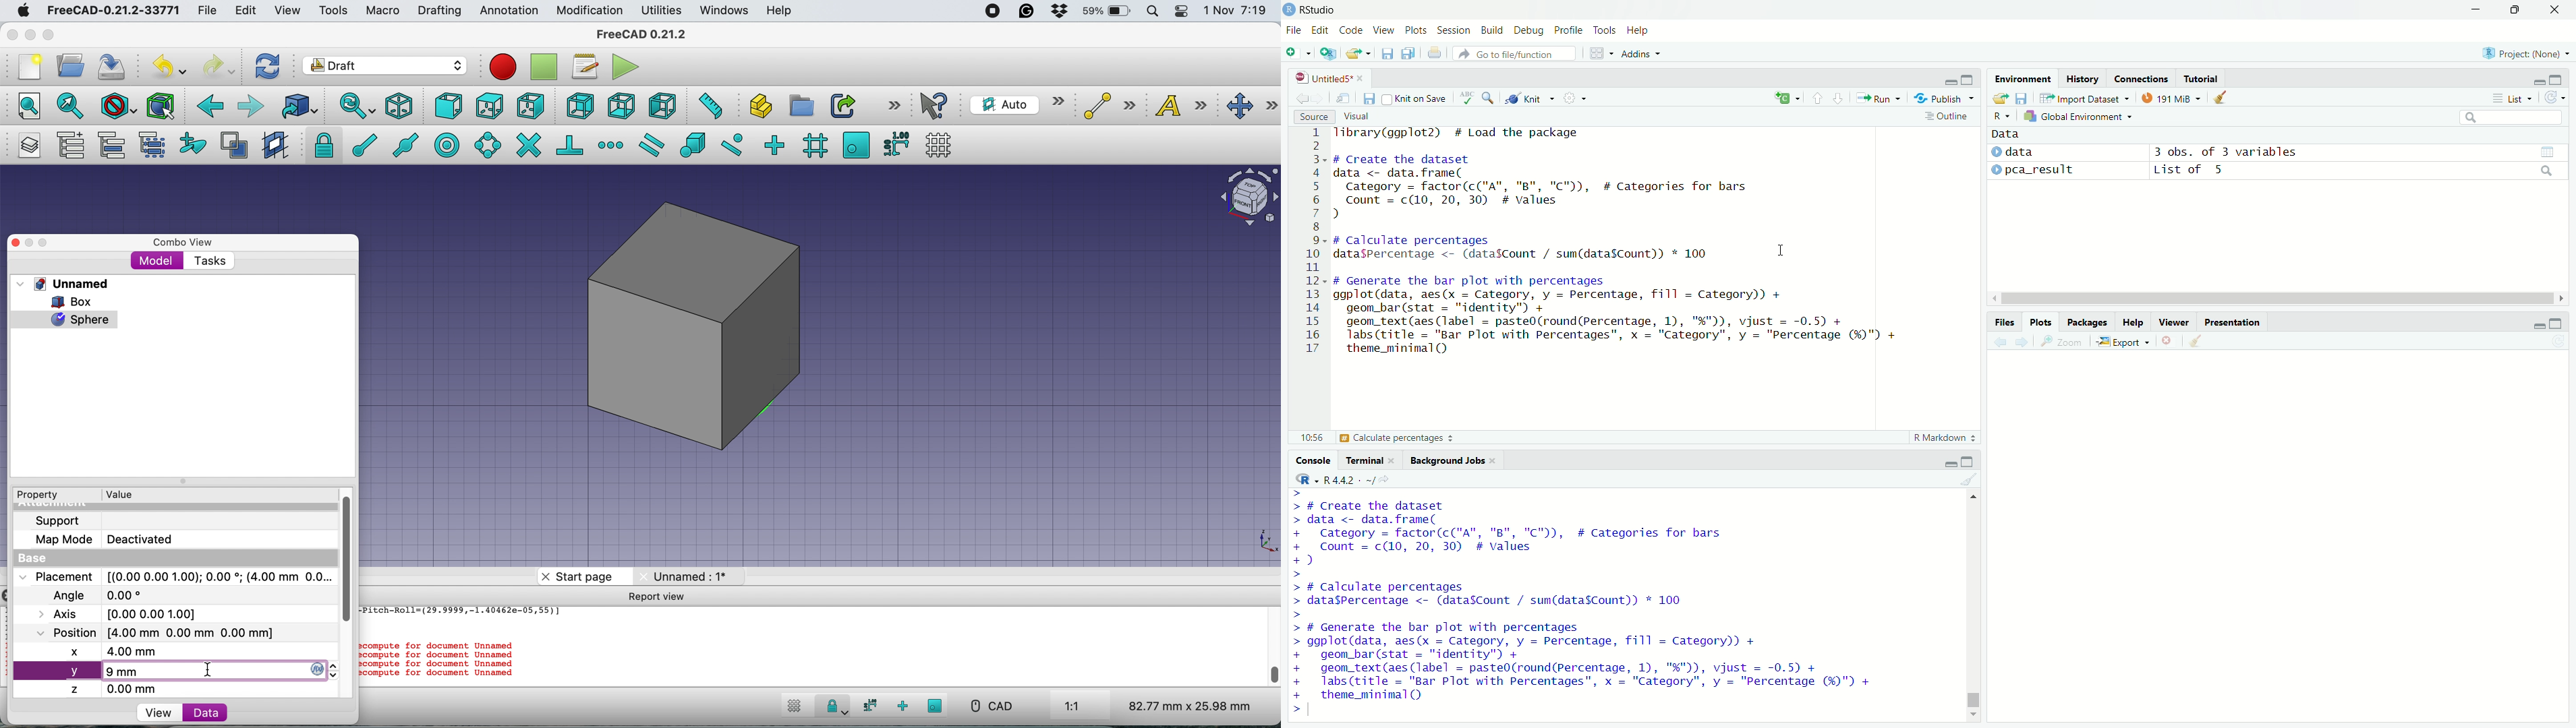  Describe the element at coordinates (896, 143) in the screenshot. I see `snap dimensions` at that location.